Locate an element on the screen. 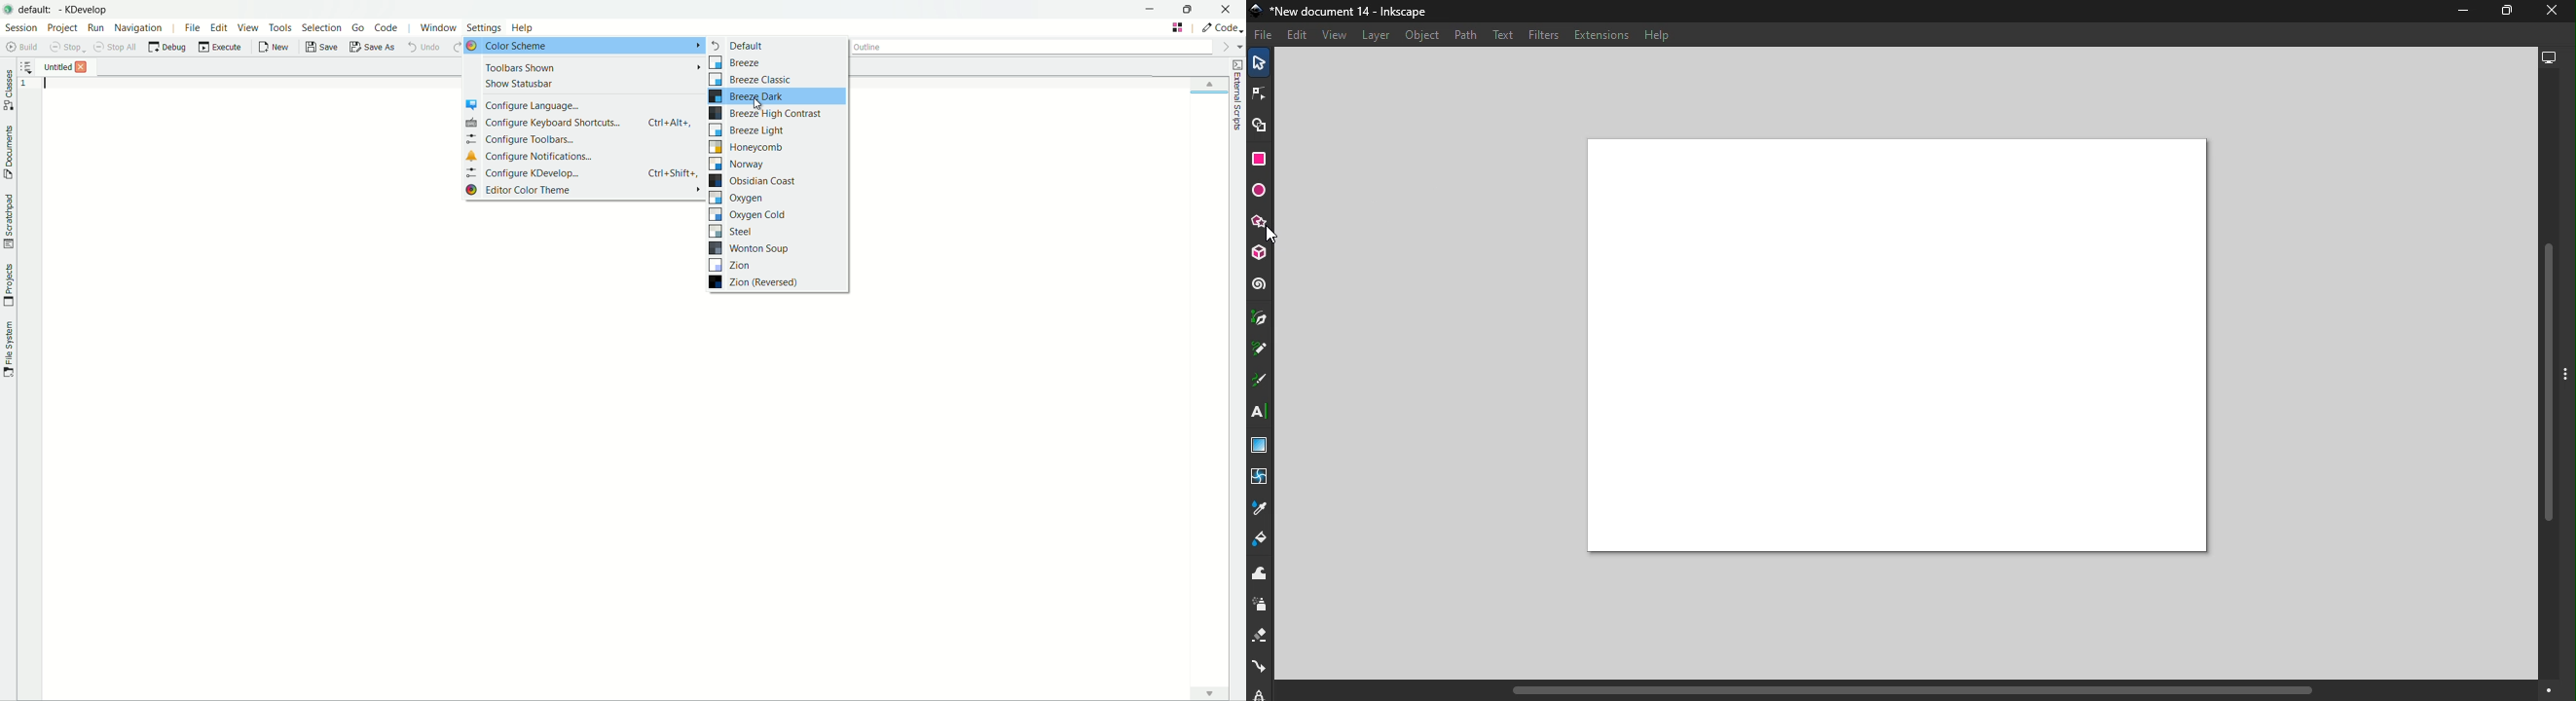  Ellipse/Arc tool is located at coordinates (1261, 191).